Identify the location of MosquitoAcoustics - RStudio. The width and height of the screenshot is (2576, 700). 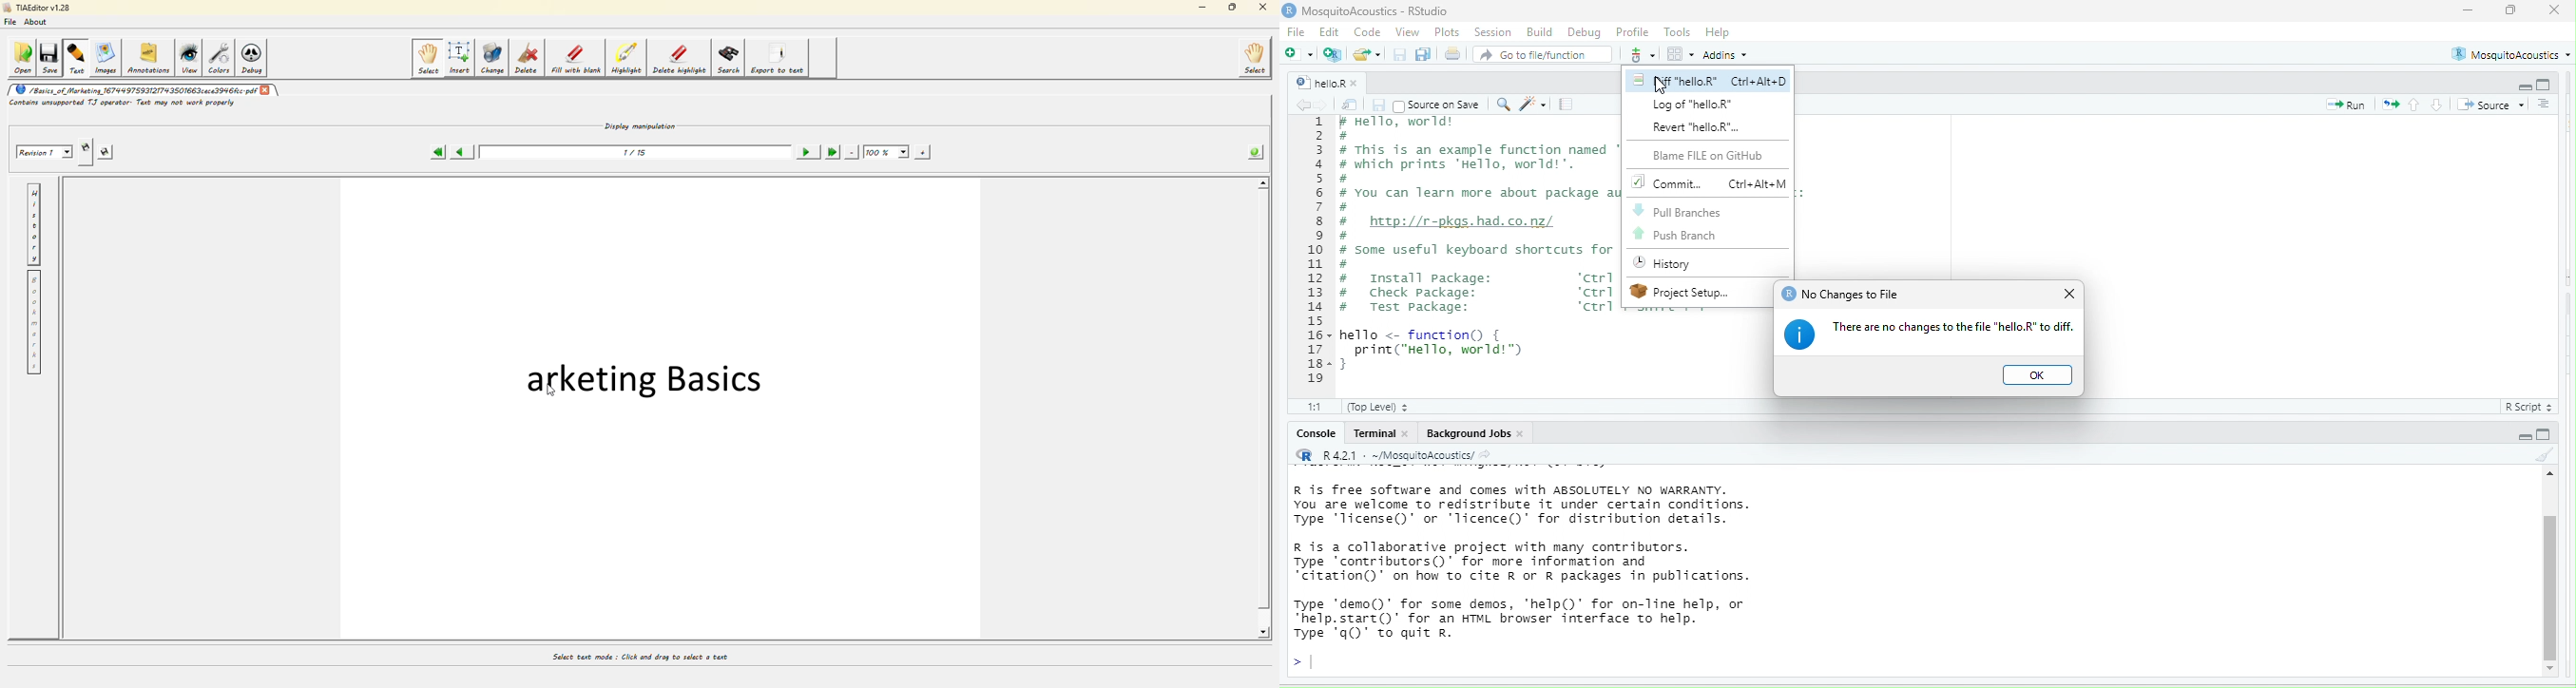
(1384, 10).